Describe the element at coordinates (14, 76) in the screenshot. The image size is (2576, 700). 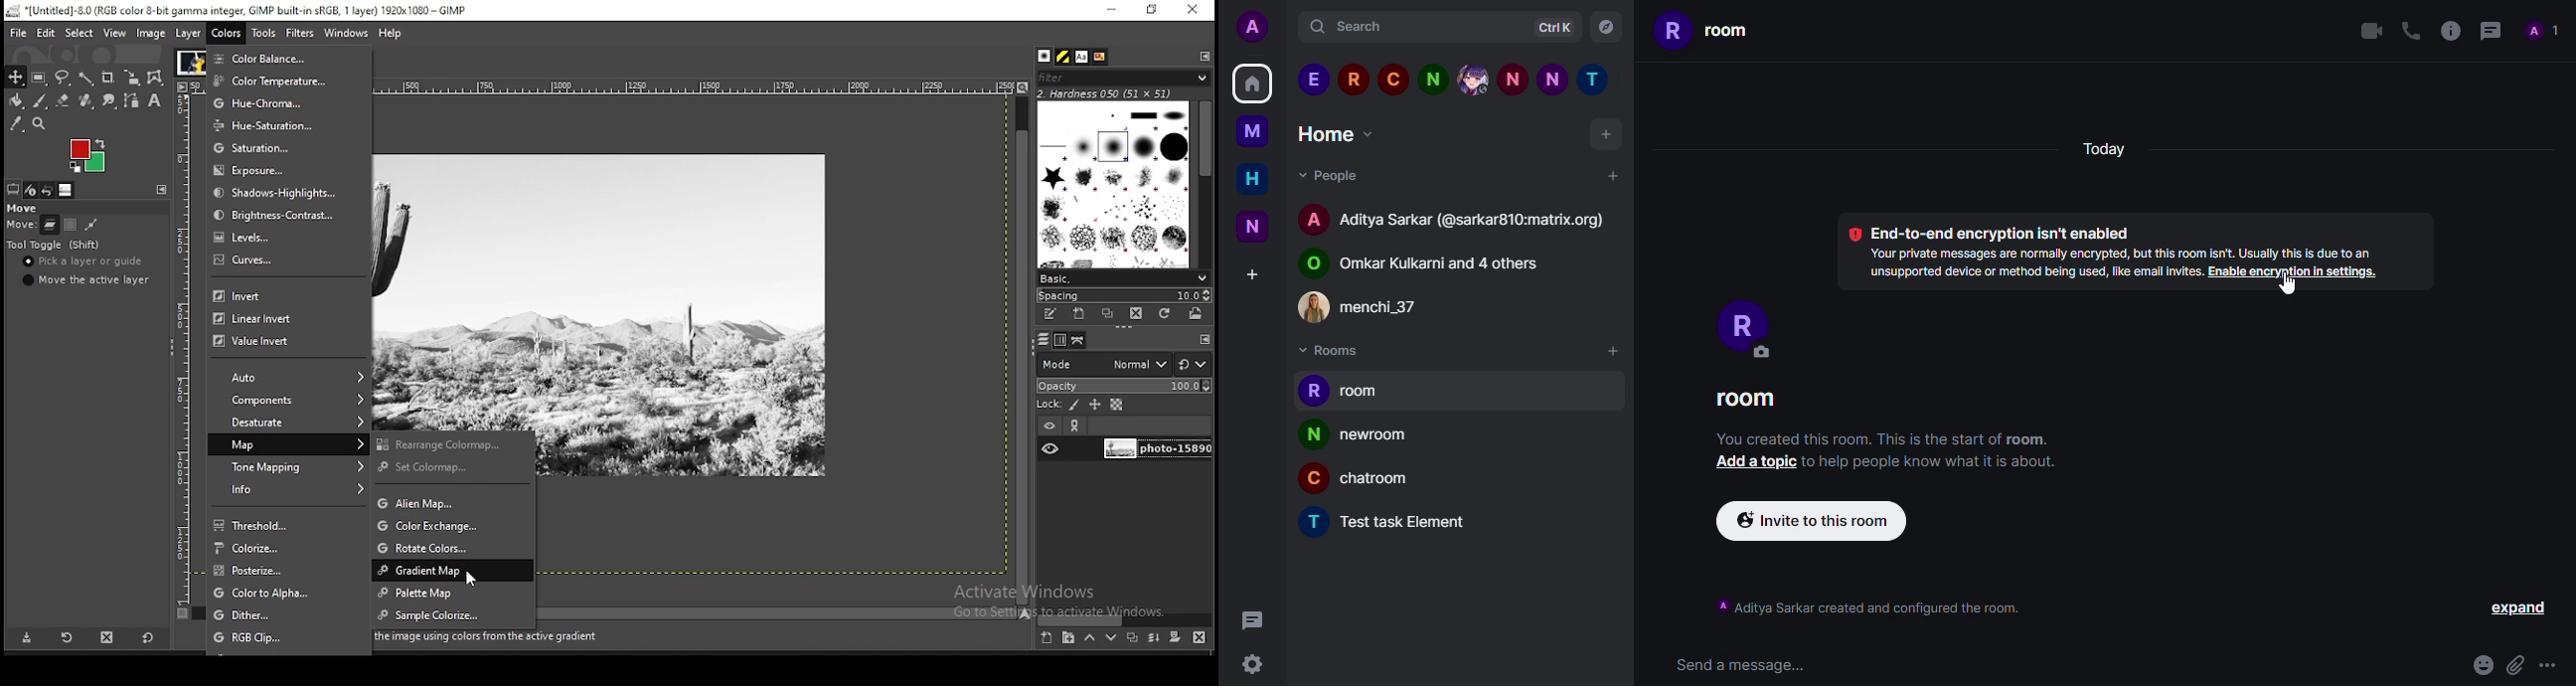
I see `move tool` at that location.